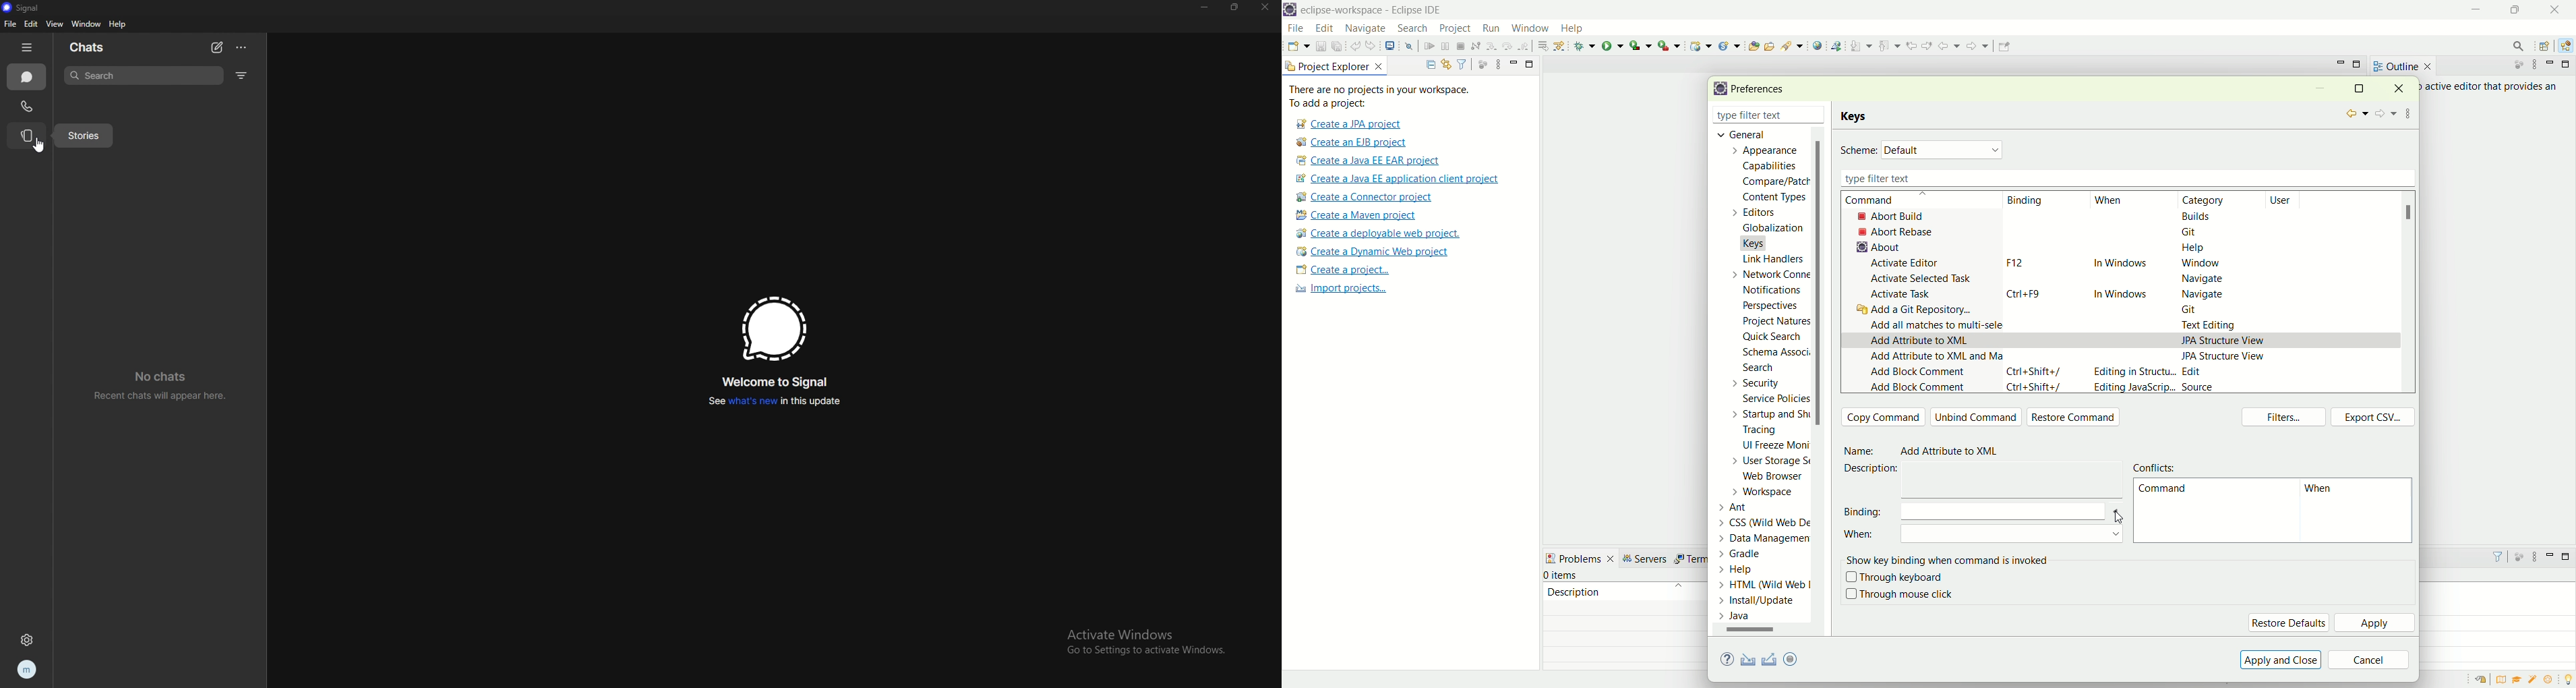  Describe the element at coordinates (1507, 45) in the screenshot. I see `step over` at that location.